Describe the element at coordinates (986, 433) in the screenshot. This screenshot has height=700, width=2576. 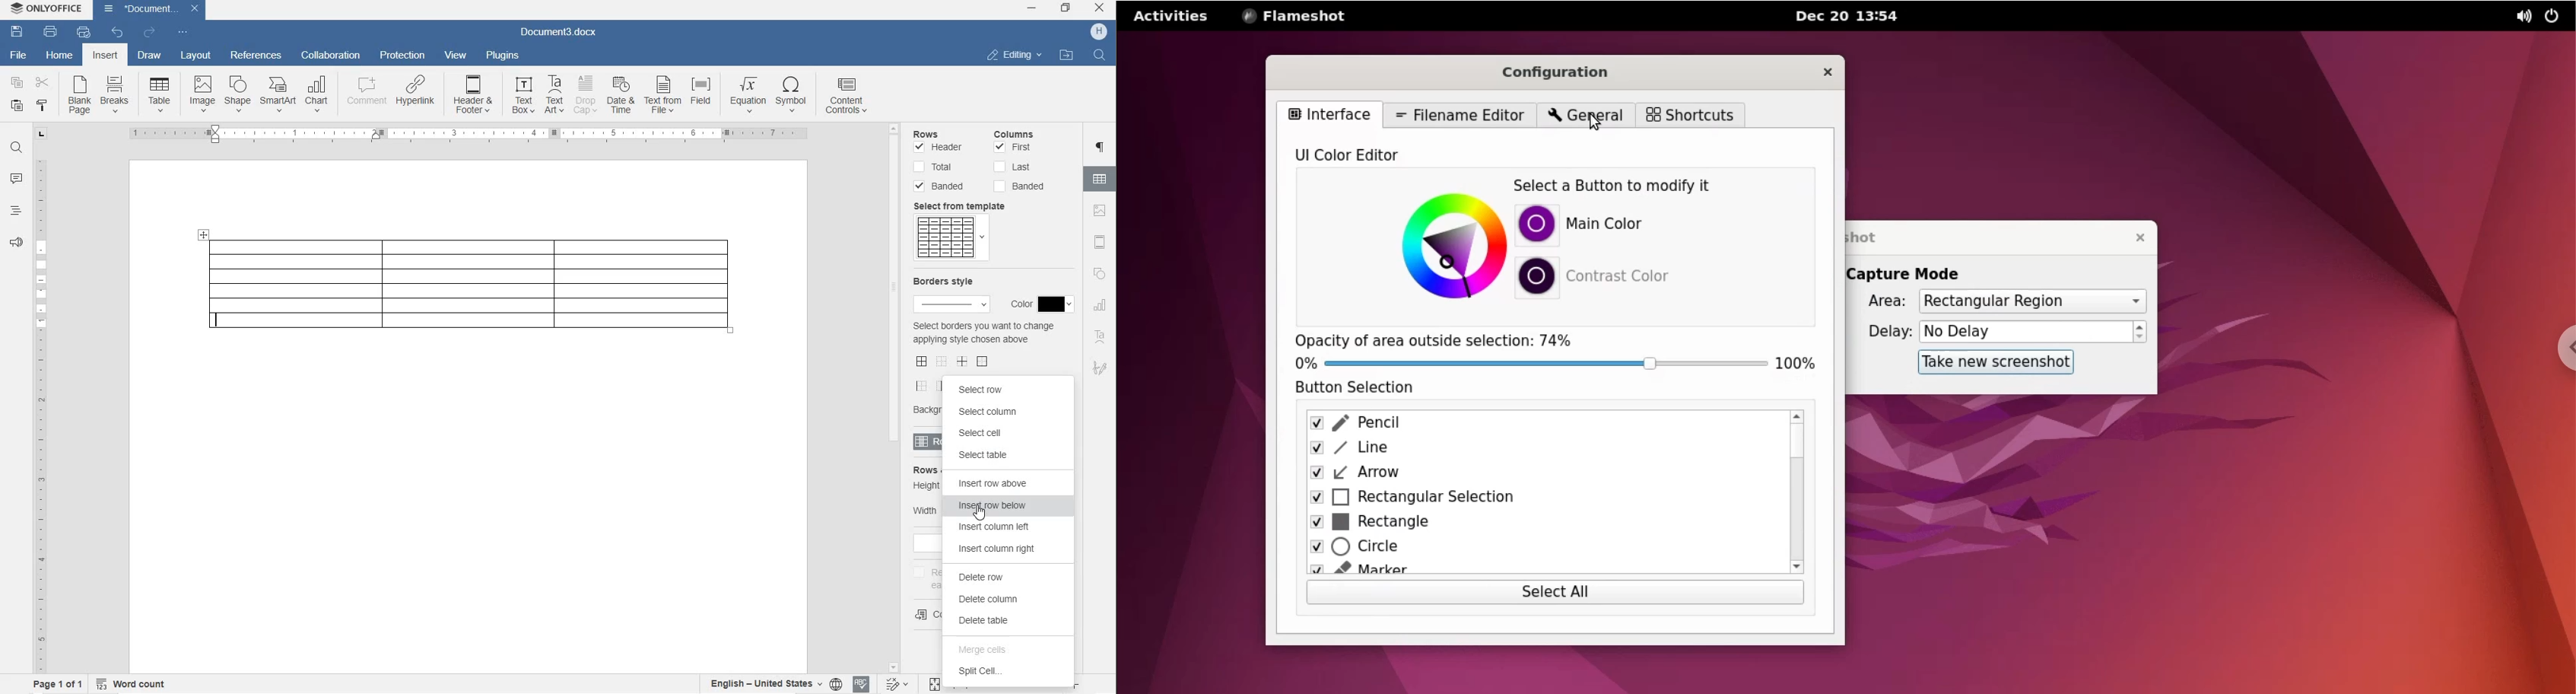
I see `select cell` at that location.